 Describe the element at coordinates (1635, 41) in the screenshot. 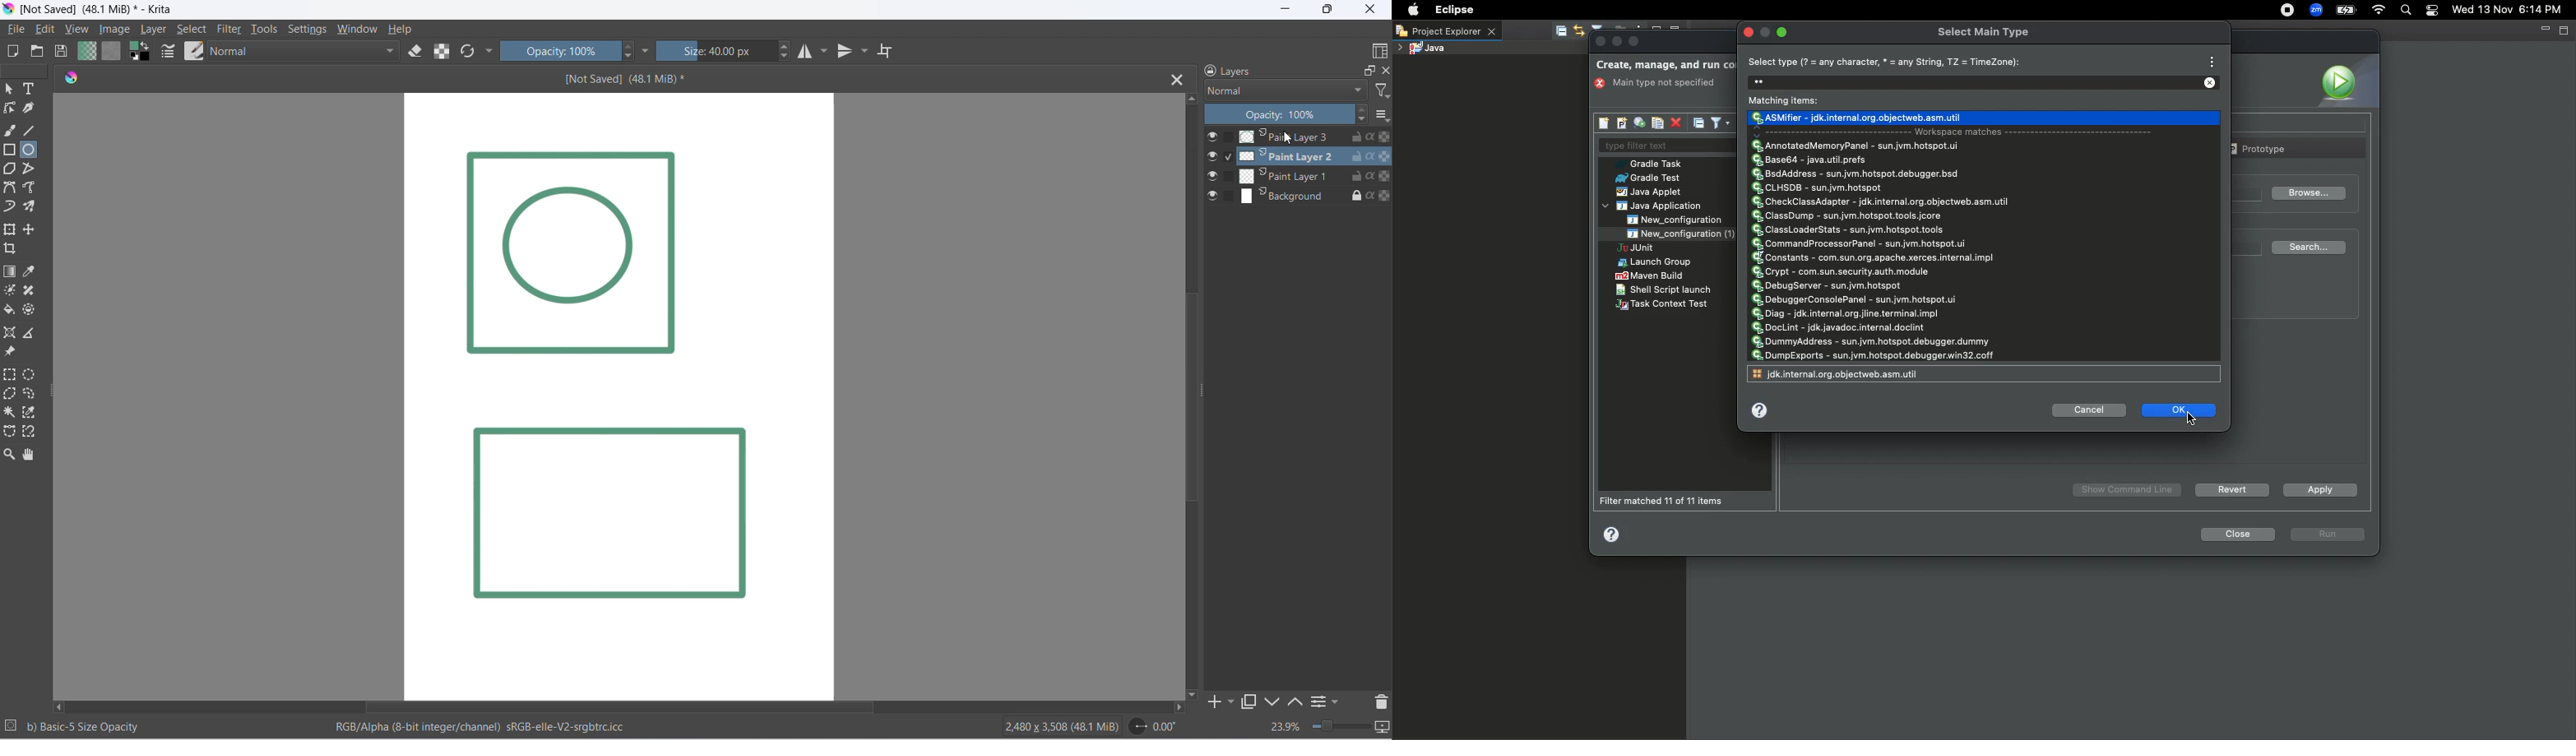

I see `Maximize` at that location.